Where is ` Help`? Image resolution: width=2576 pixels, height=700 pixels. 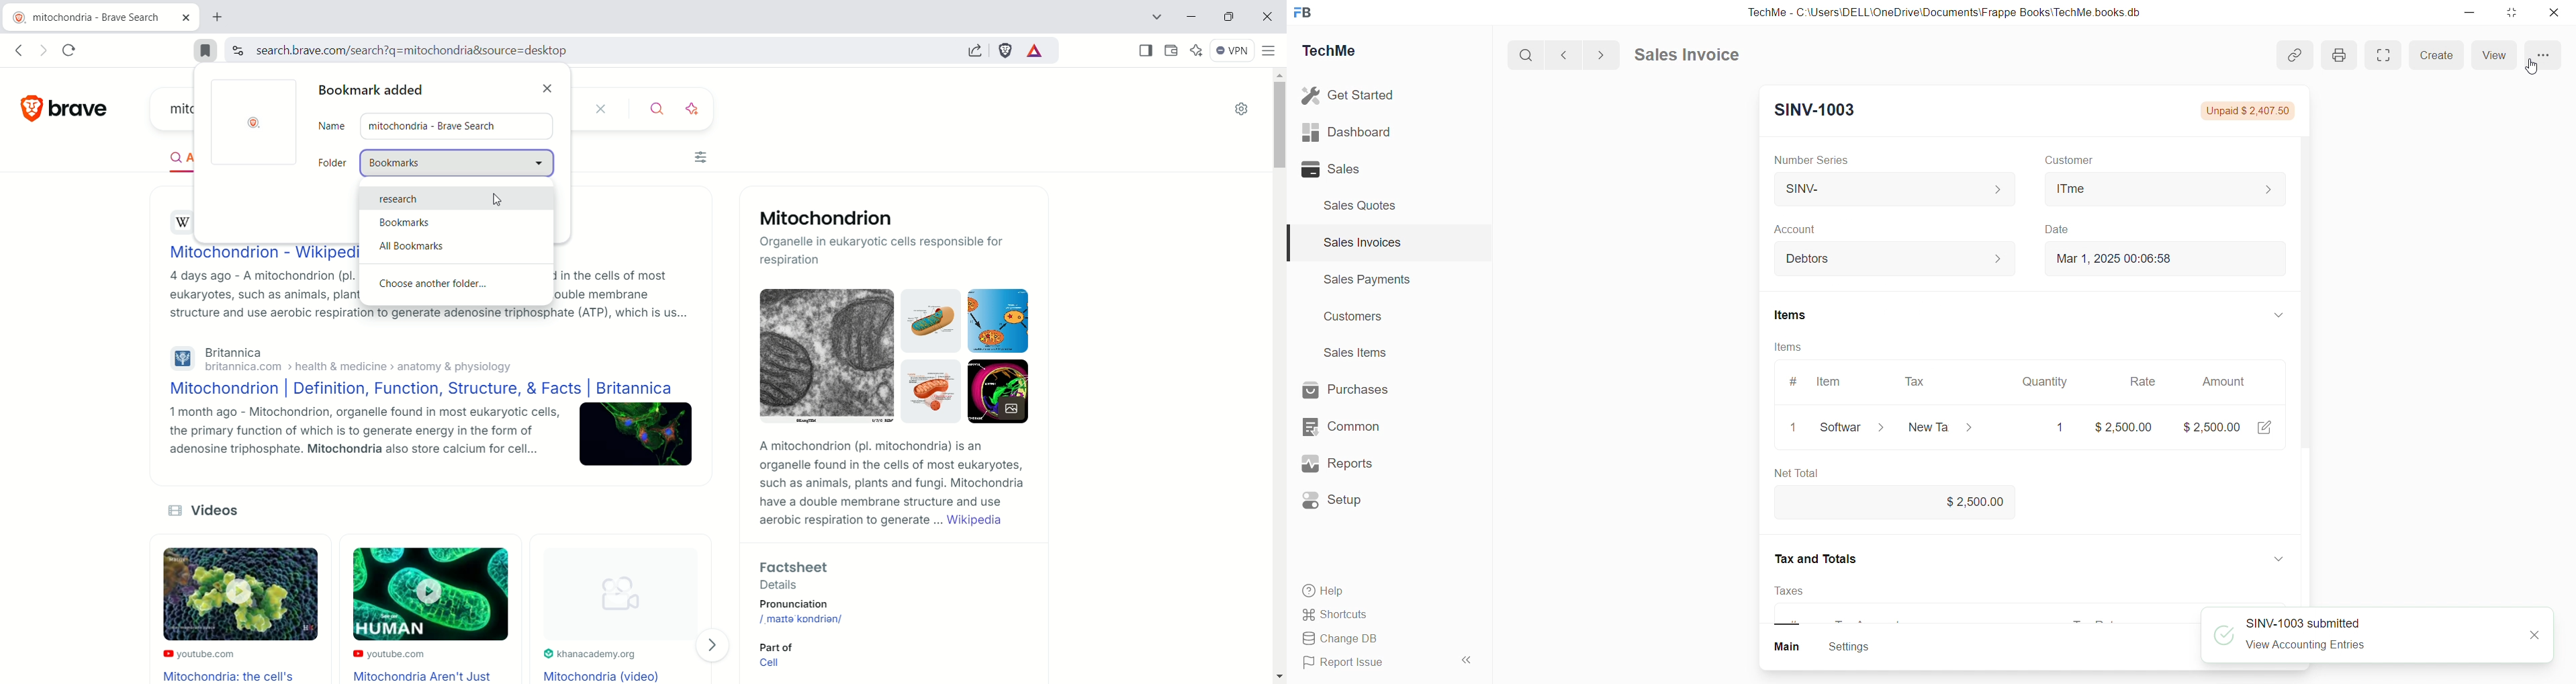  Help is located at coordinates (1330, 593).